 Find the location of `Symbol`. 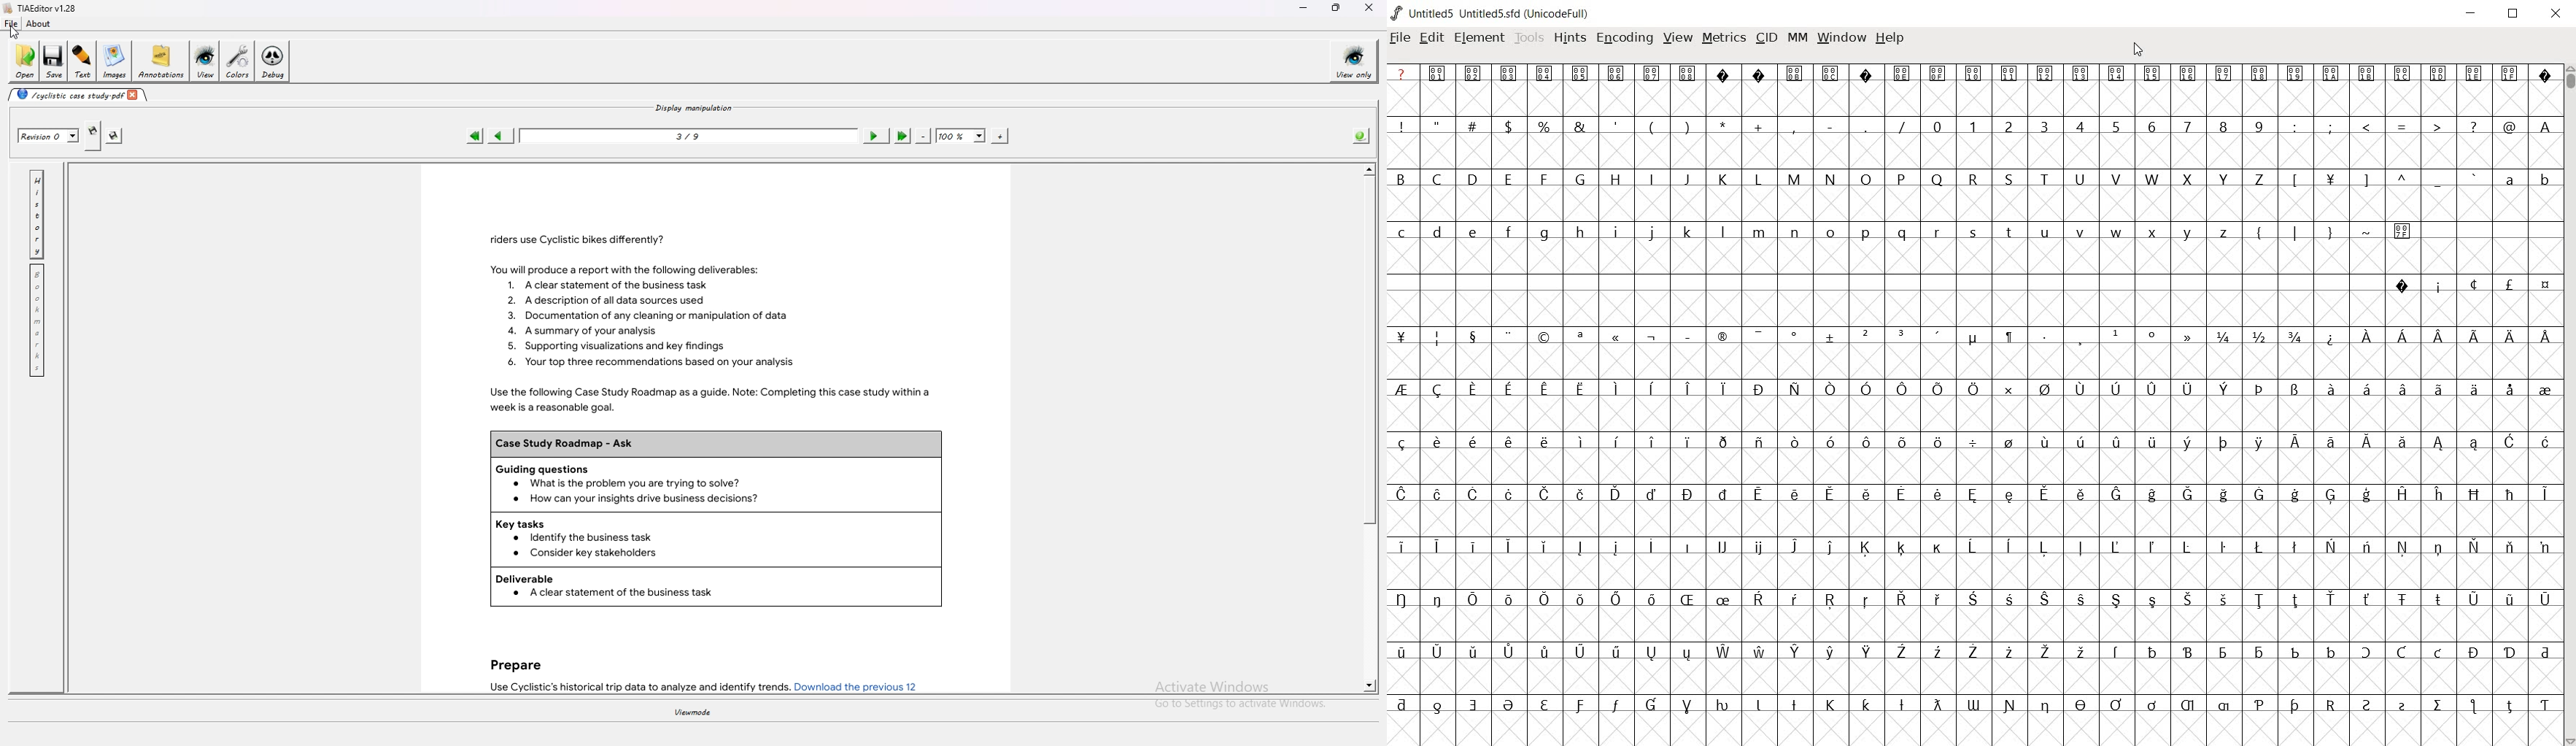

Symbol is located at coordinates (1507, 336).